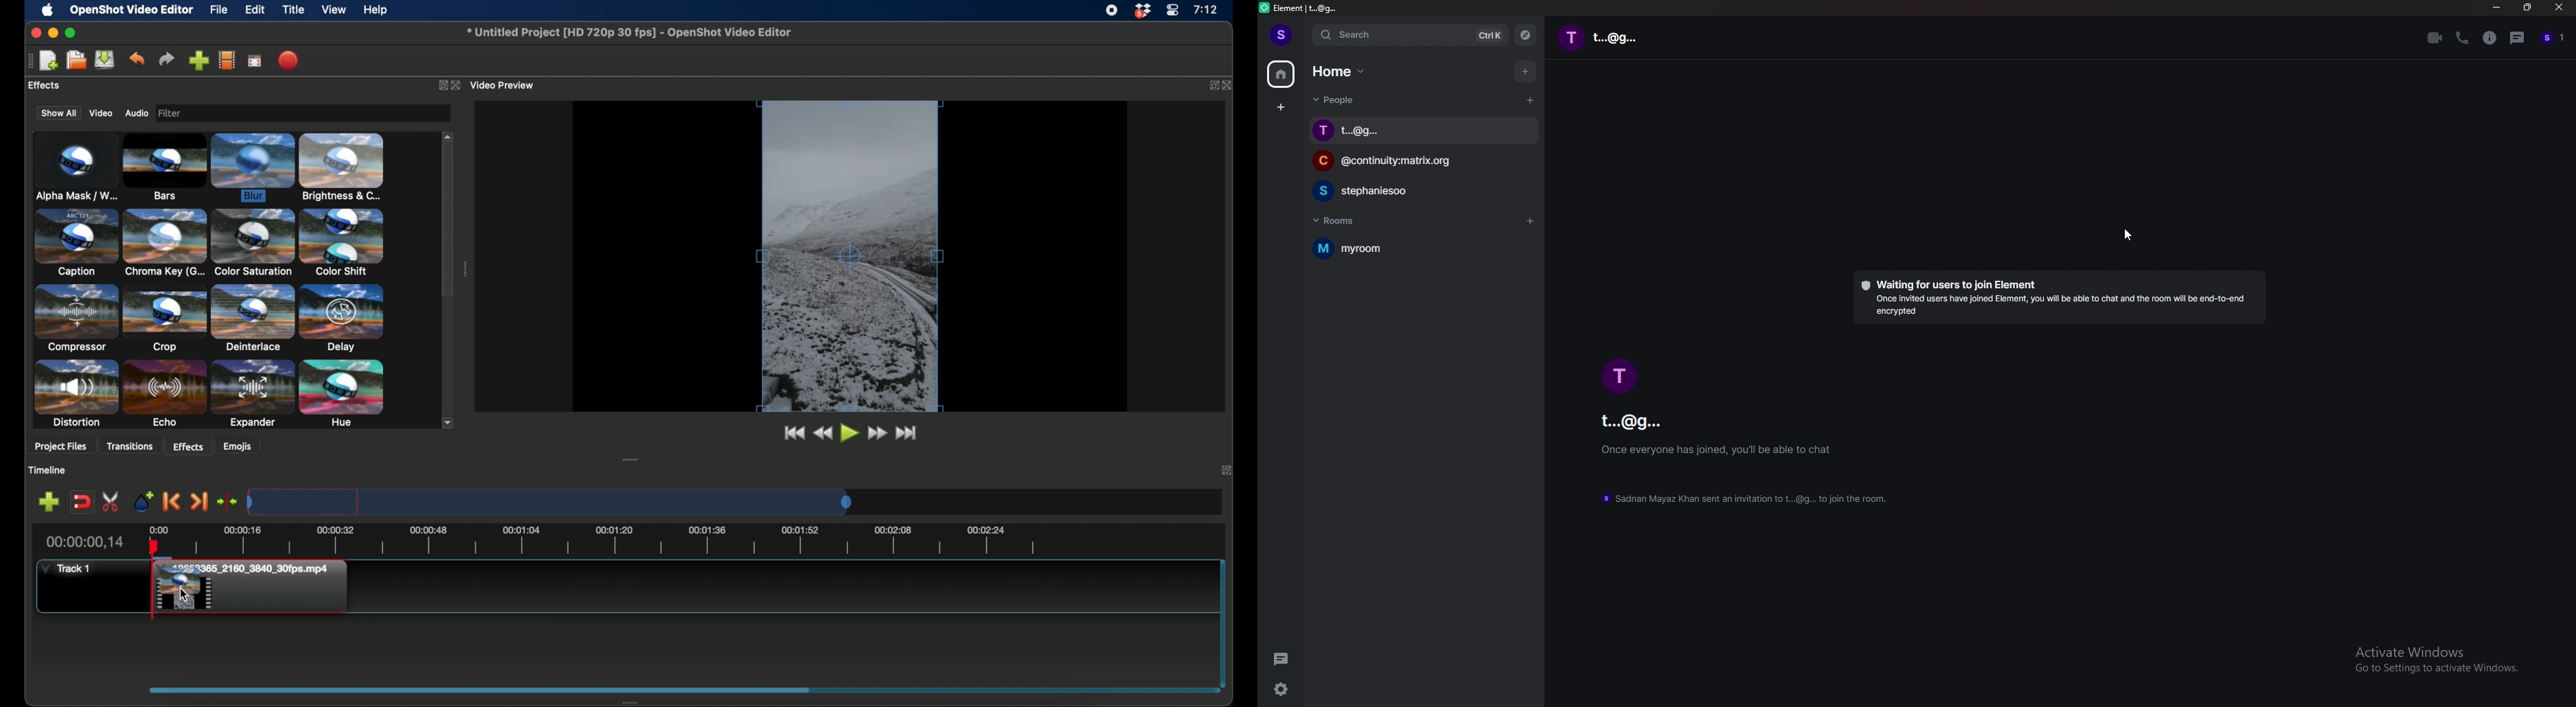 This screenshot has width=2576, height=728. Describe the element at coordinates (111, 501) in the screenshot. I see `enable razor` at that location.